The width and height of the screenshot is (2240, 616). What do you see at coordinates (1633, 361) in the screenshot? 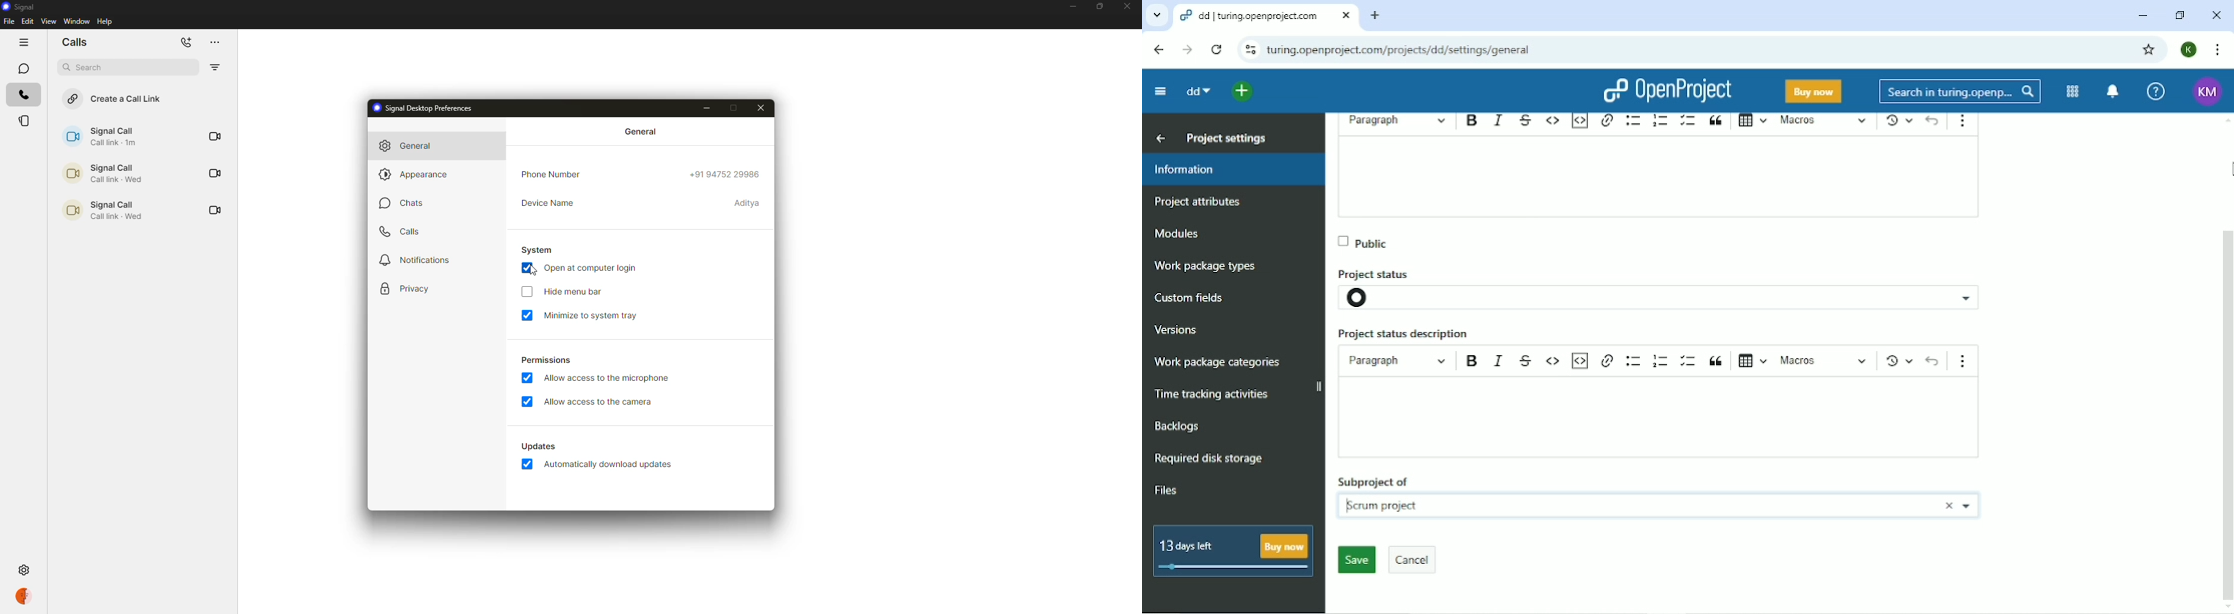
I see `Bulleted list` at bounding box center [1633, 361].